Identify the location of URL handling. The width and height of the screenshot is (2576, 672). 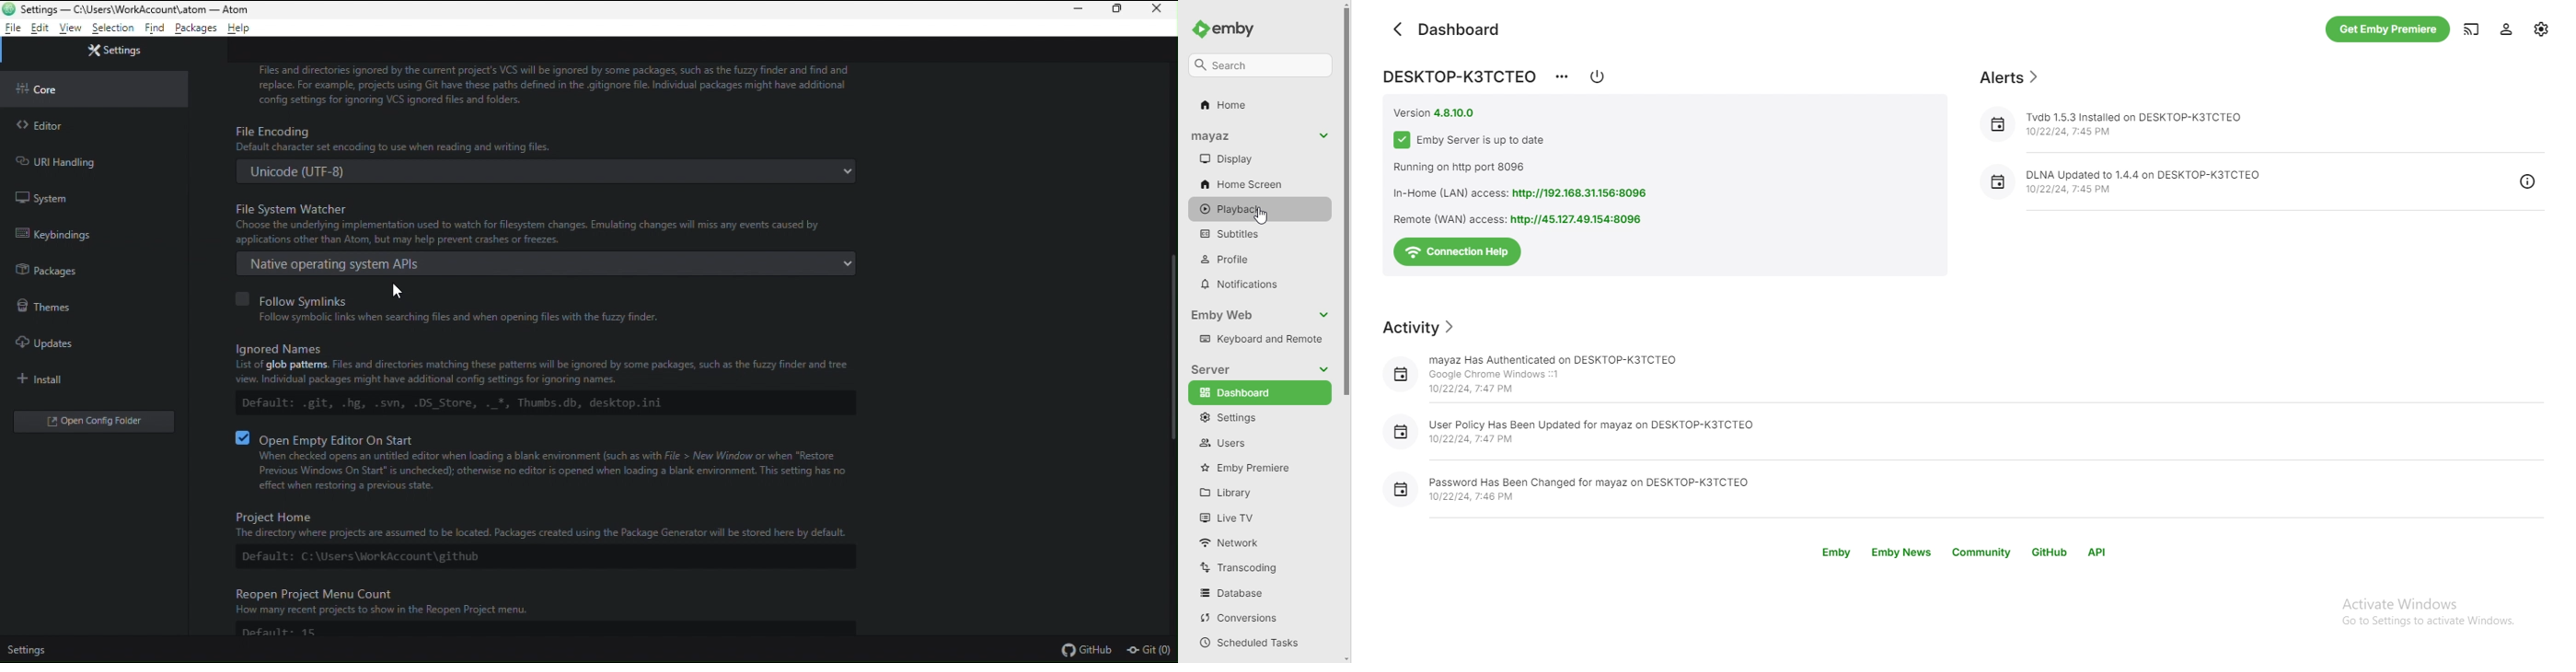
(55, 161).